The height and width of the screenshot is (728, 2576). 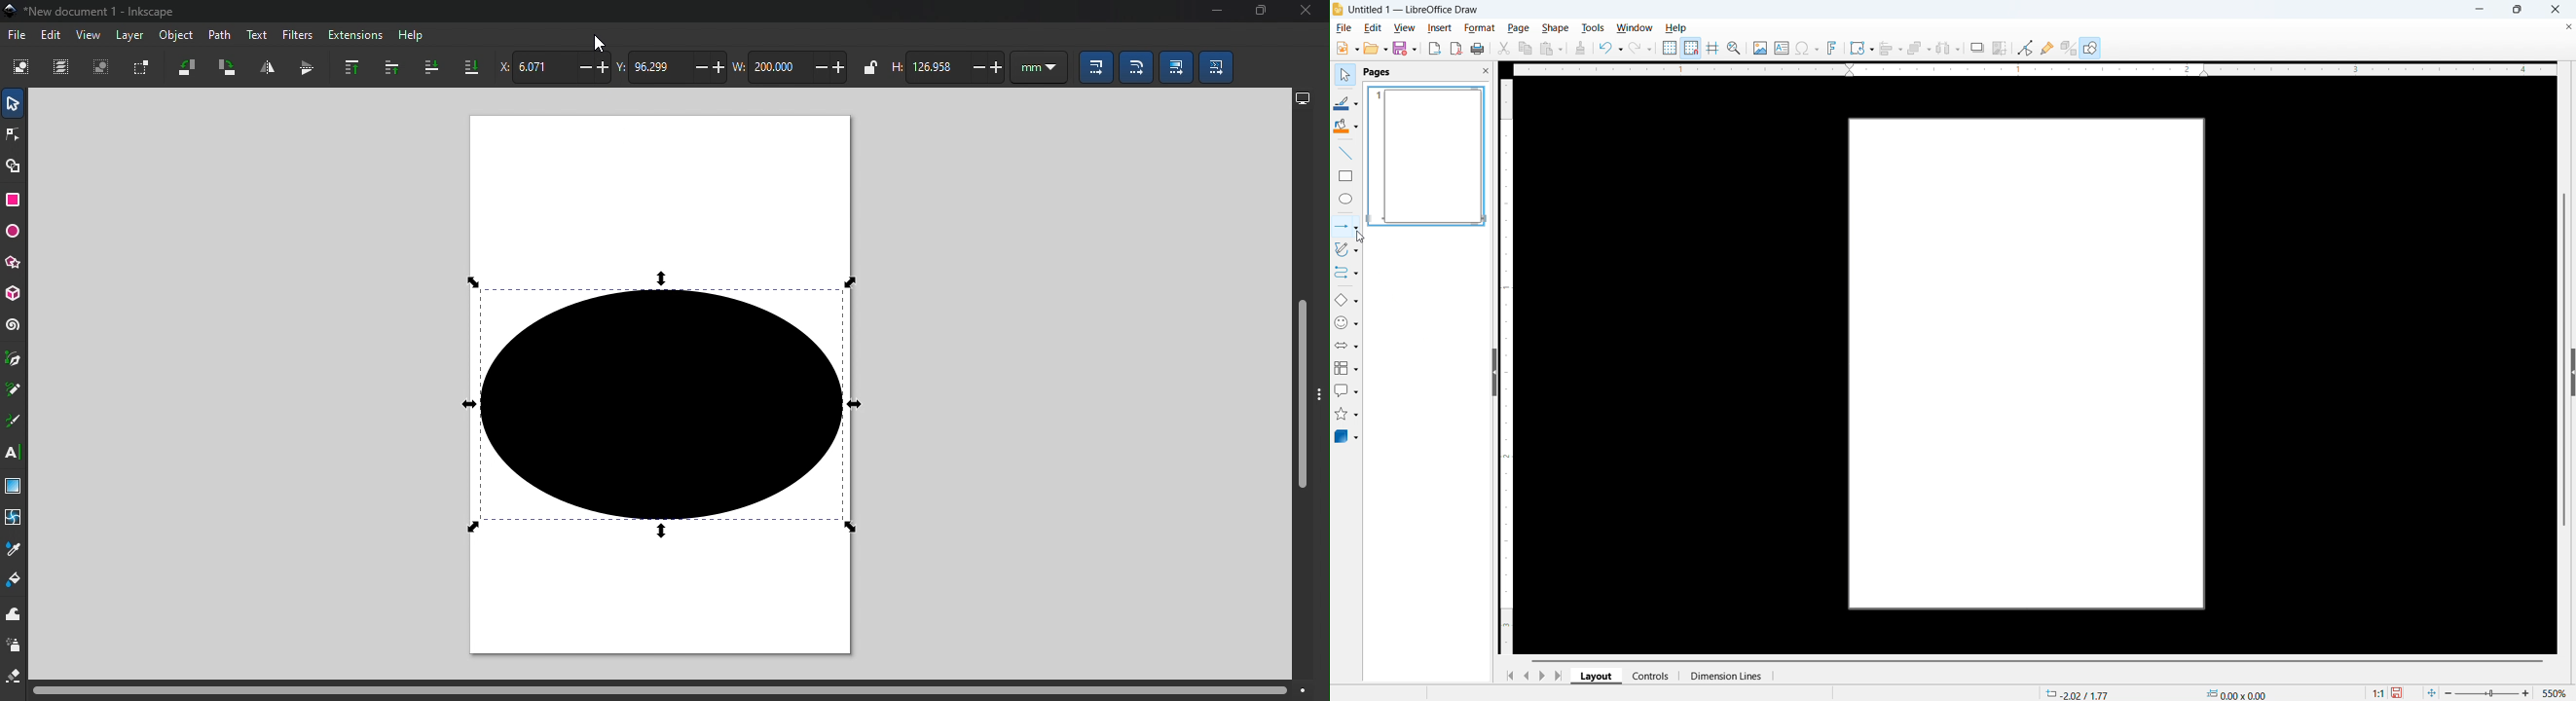 I want to click on Dimension lines , so click(x=1725, y=676).